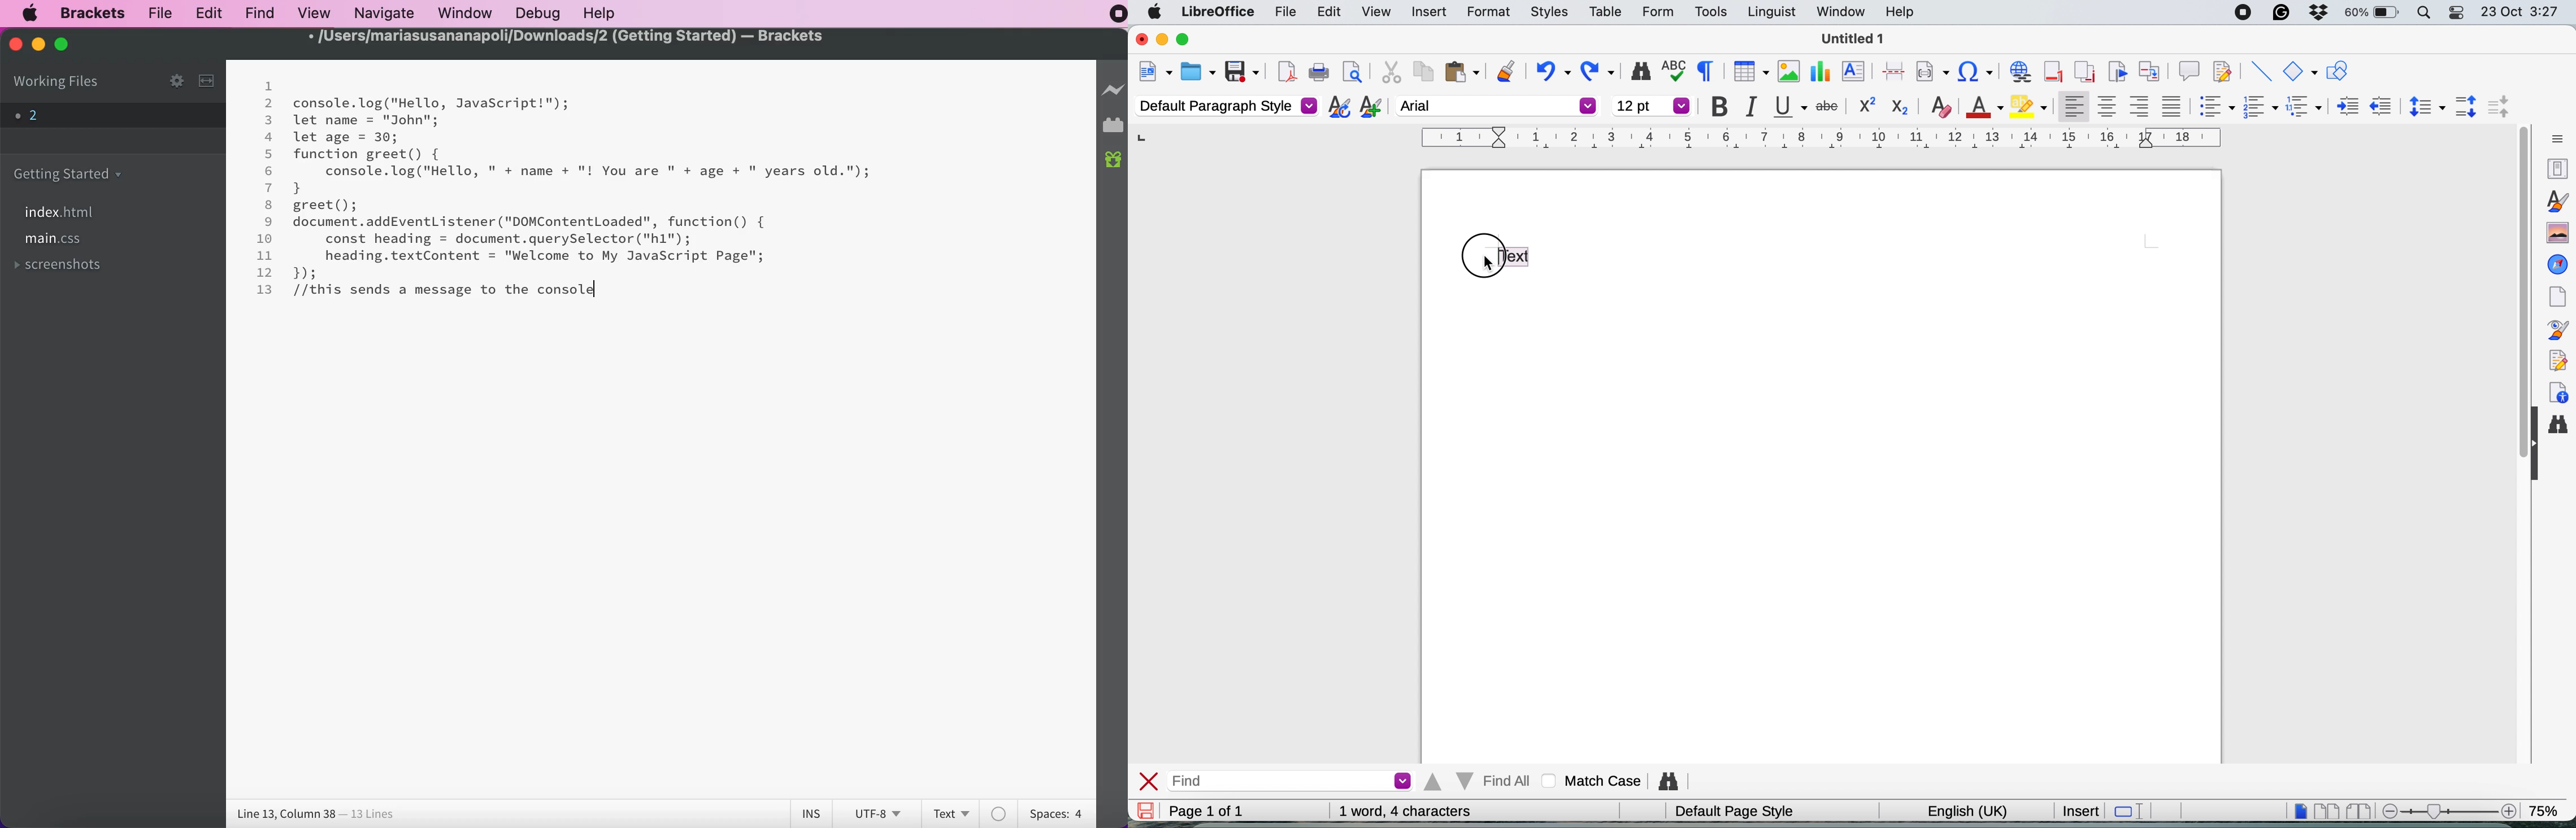 The height and width of the screenshot is (840, 2576). I want to click on 3, so click(269, 121).